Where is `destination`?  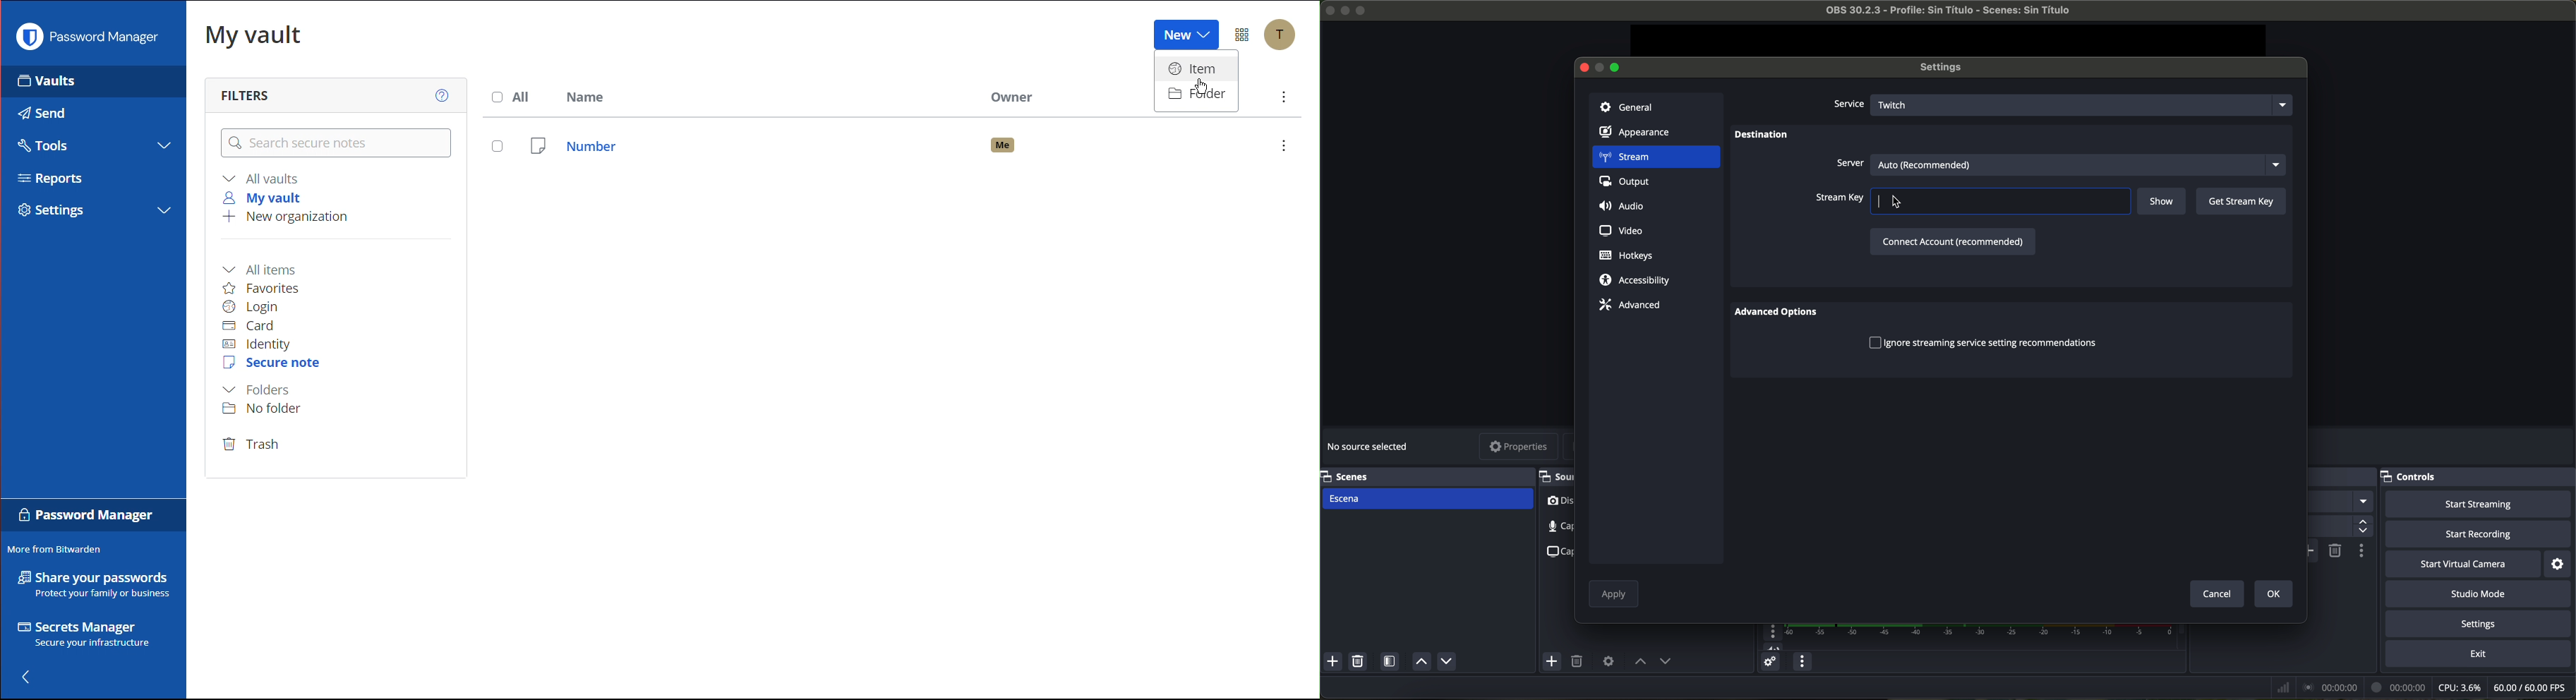
destination is located at coordinates (1762, 136).